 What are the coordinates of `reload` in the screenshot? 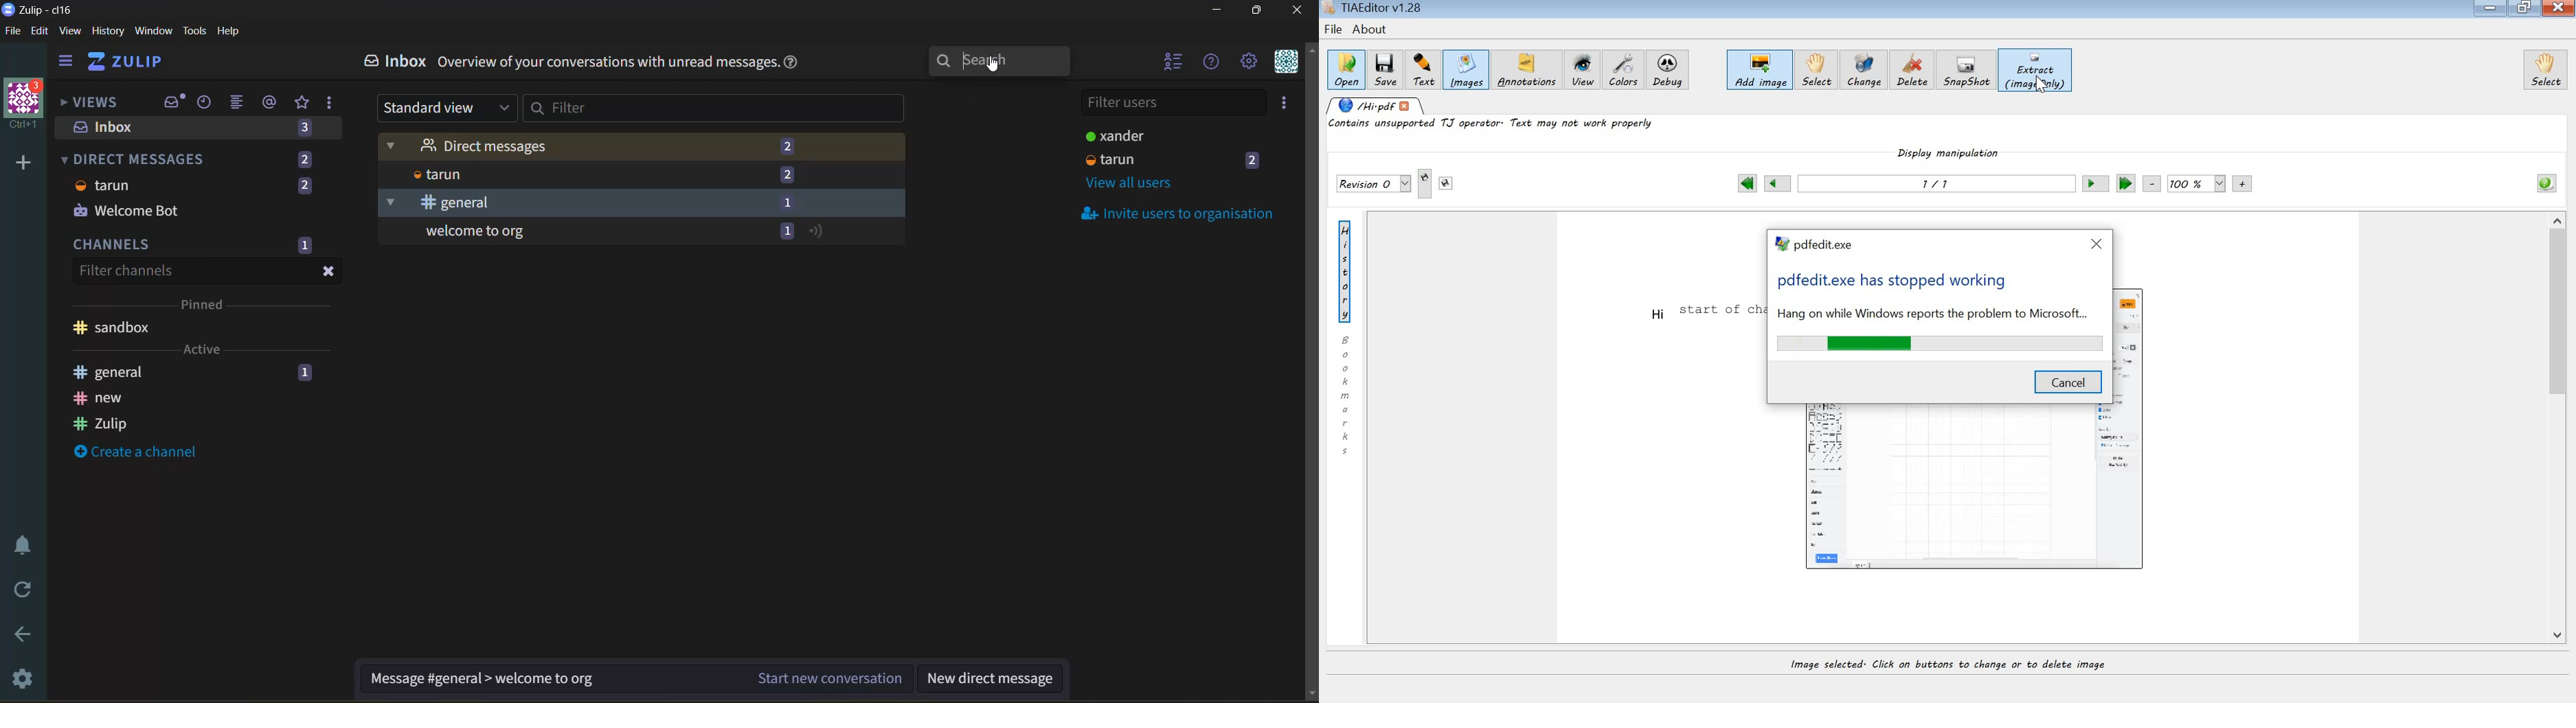 It's located at (25, 587).